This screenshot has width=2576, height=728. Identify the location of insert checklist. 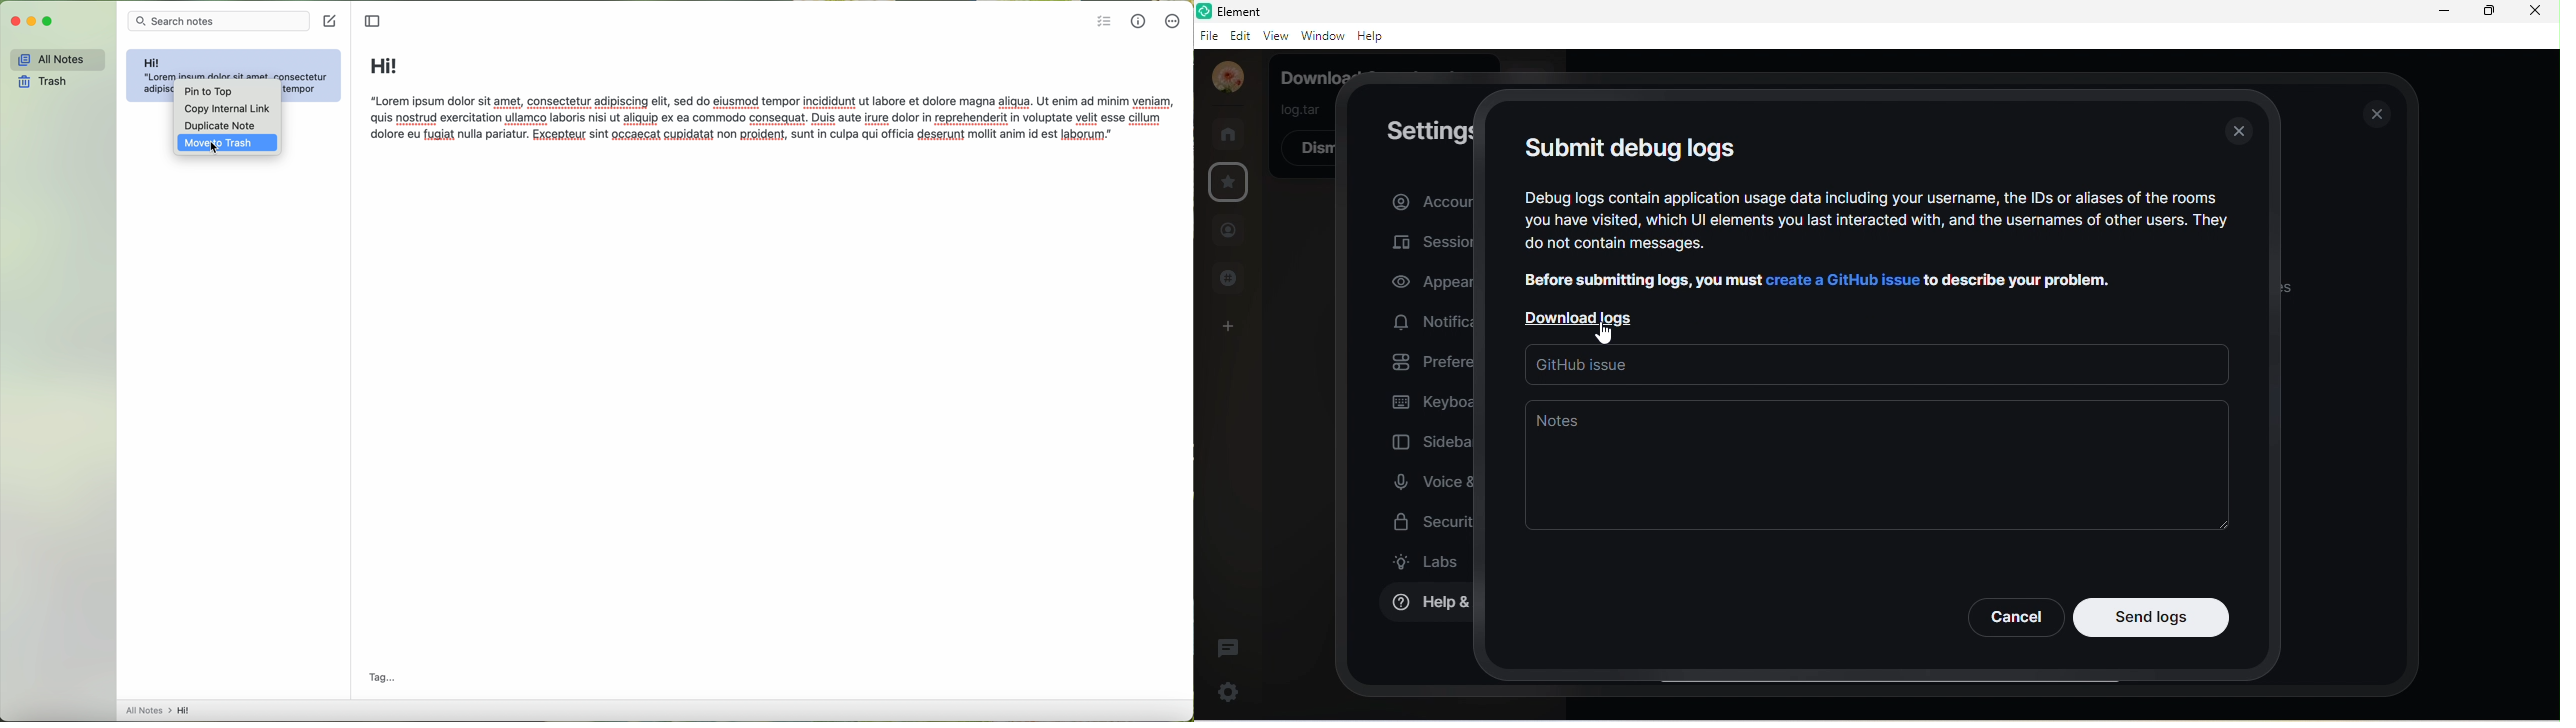
(1104, 21).